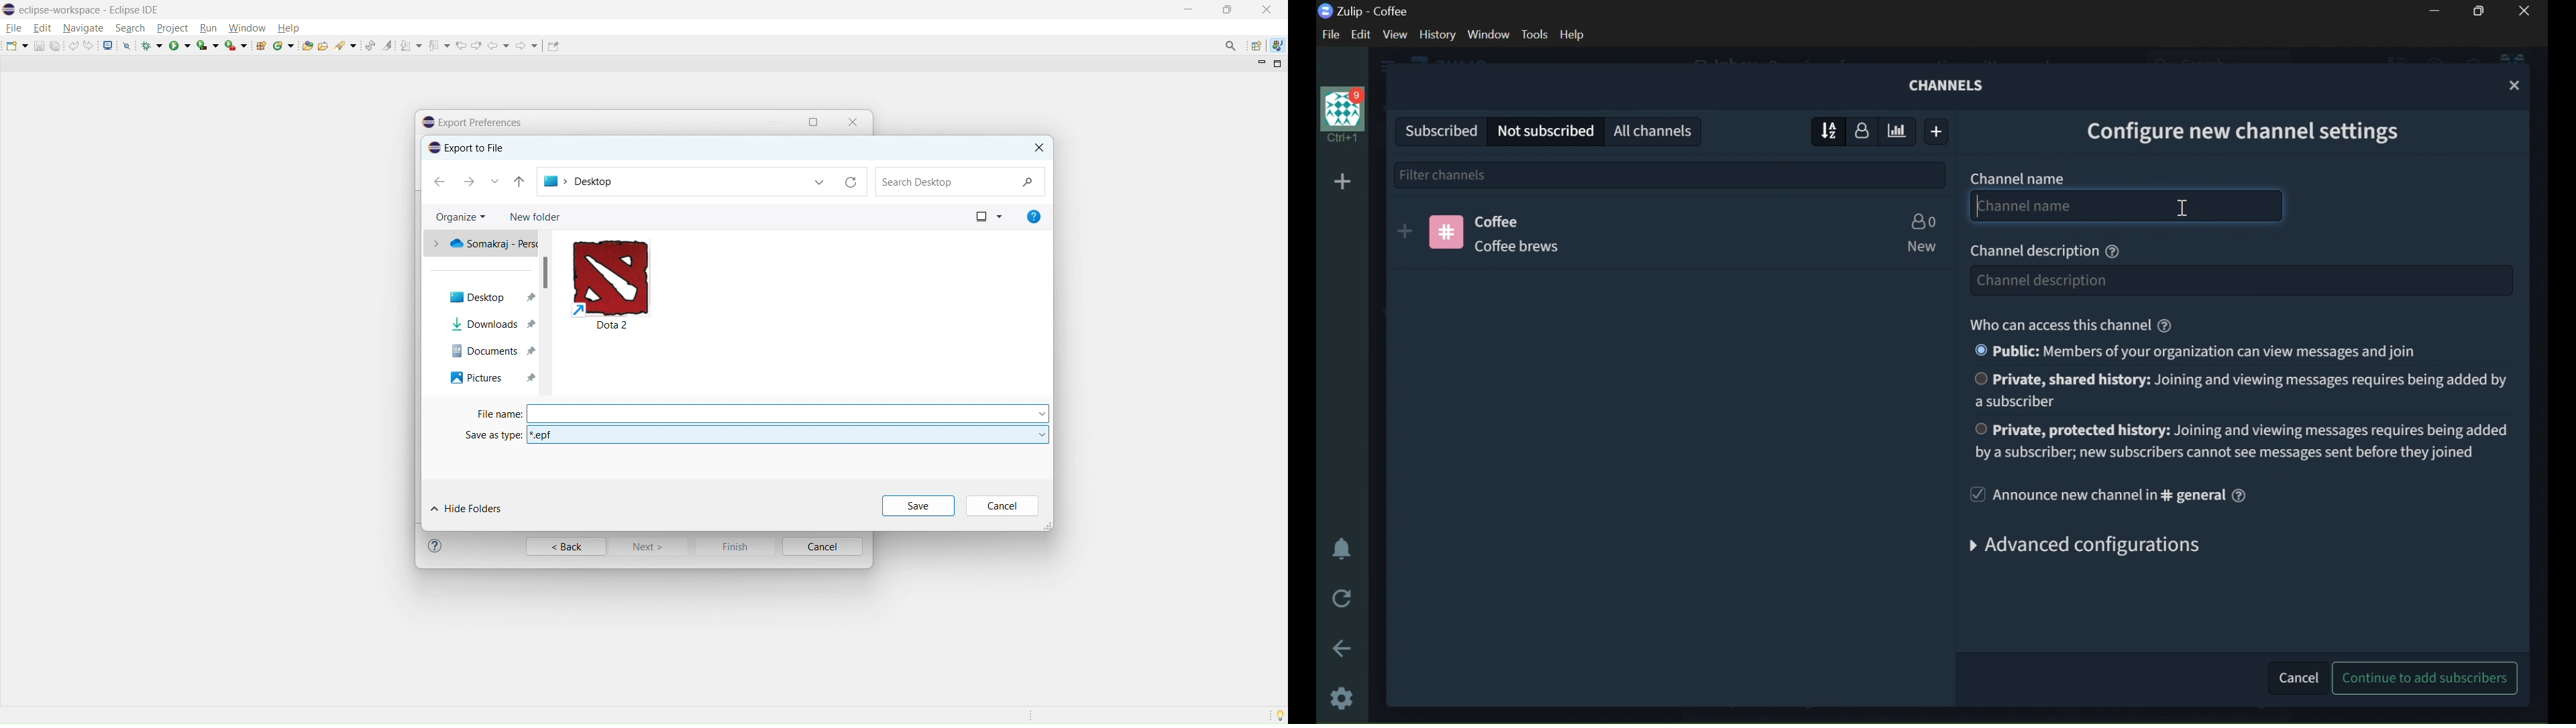  What do you see at coordinates (1266, 9) in the screenshot?
I see `close` at bounding box center [1266, 9].